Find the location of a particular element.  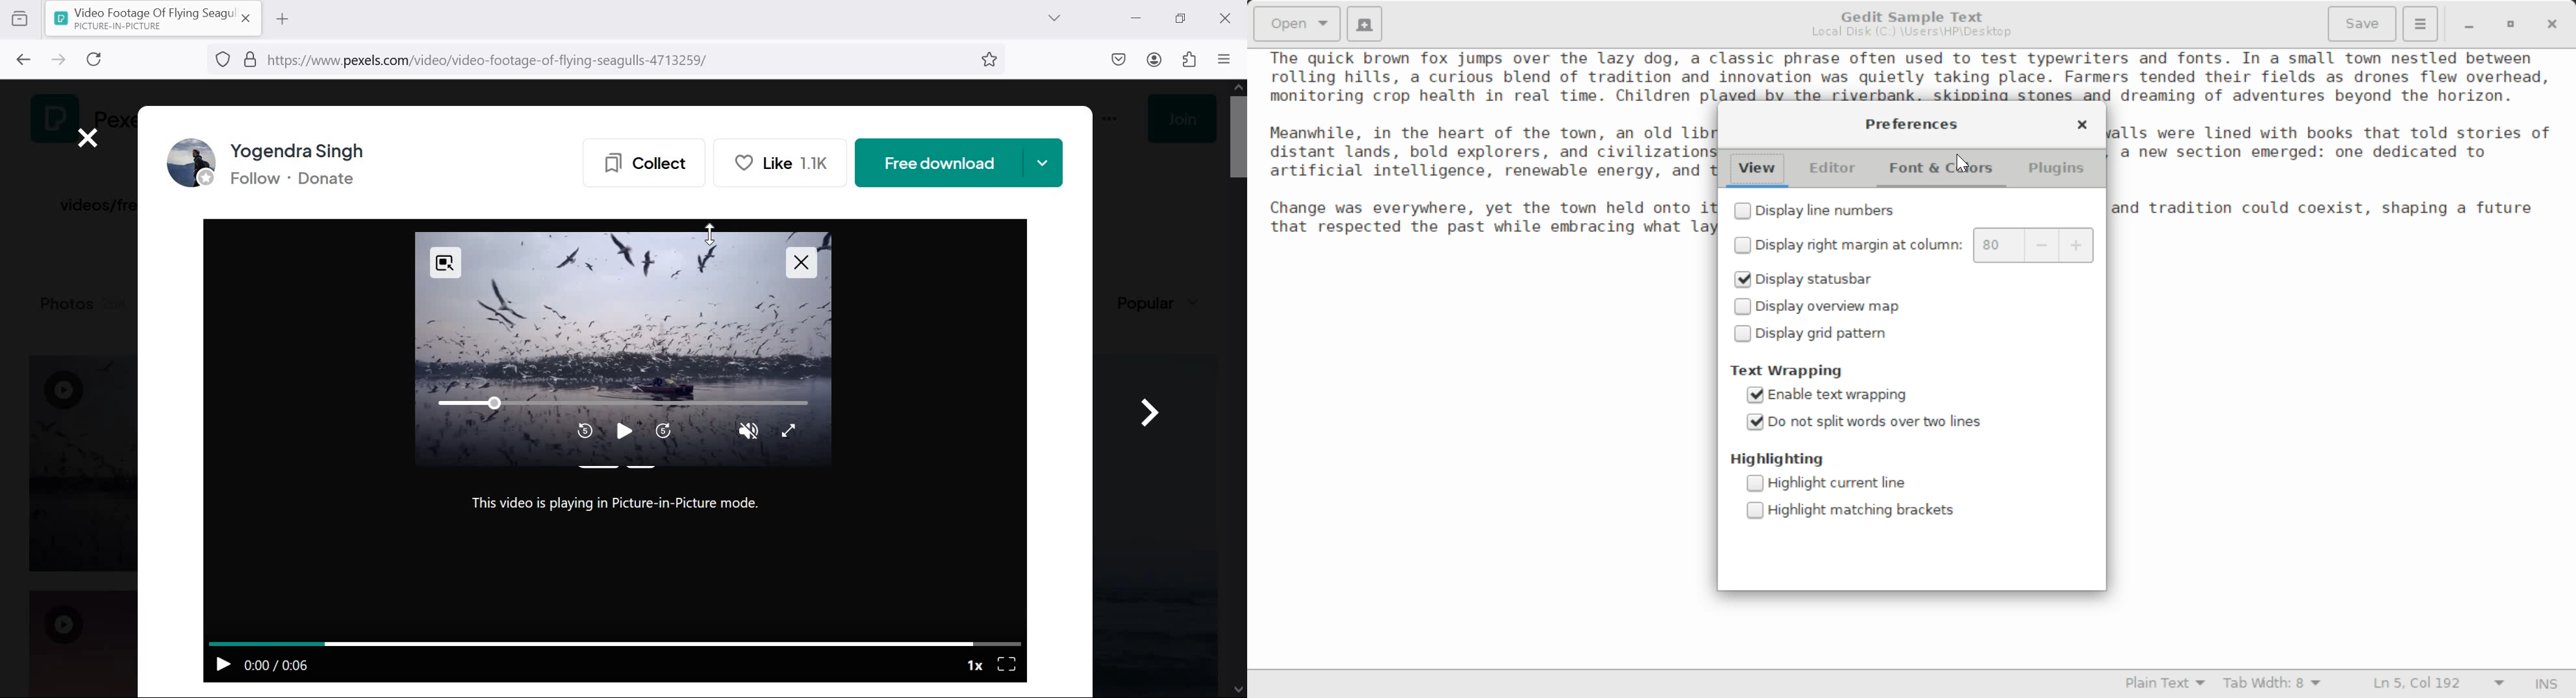

close is located at coordinates (88, 138).